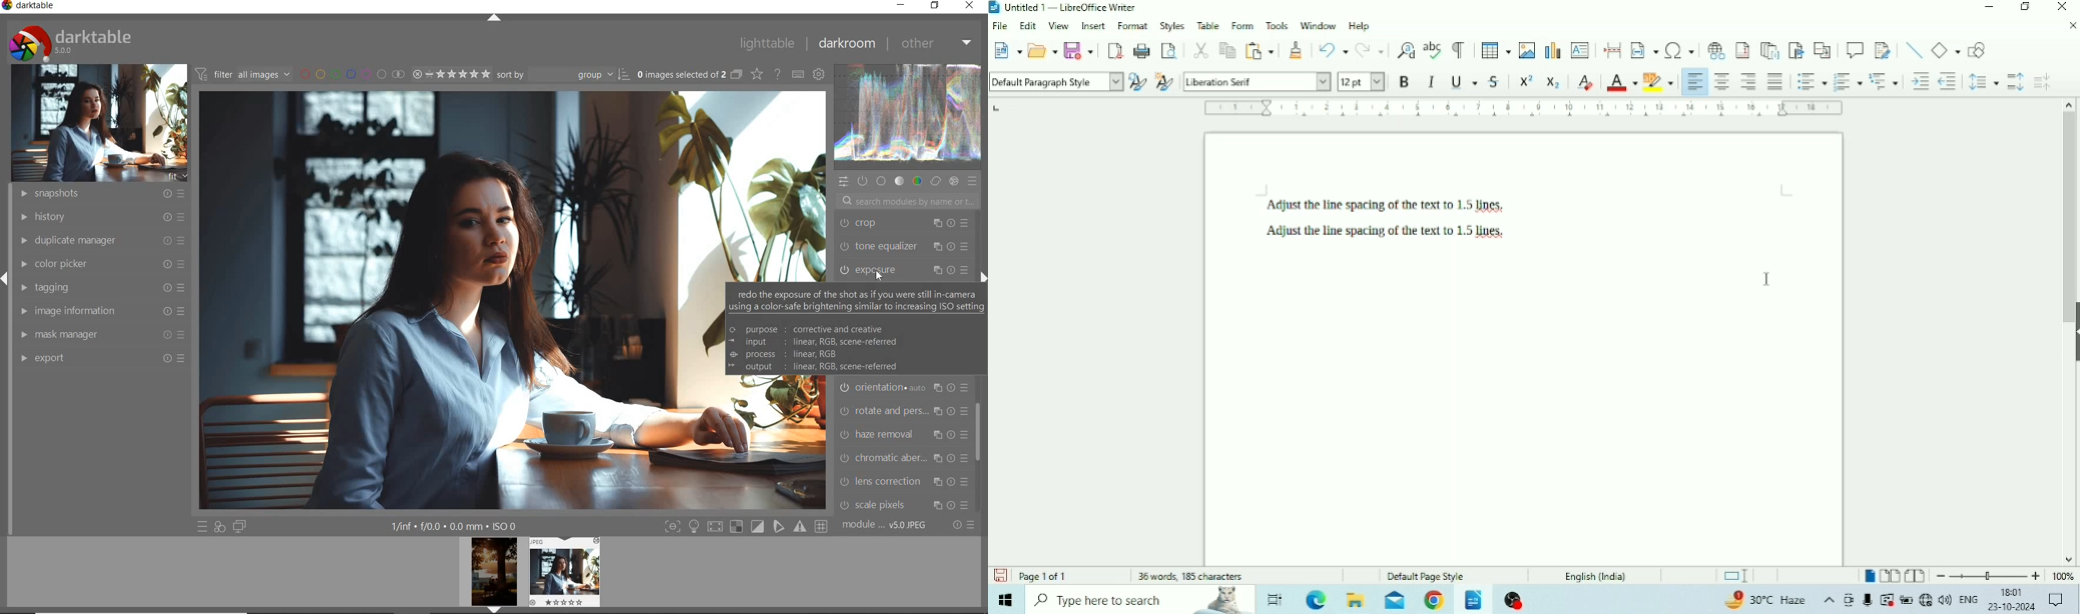 The width and height of the screenshot is (2100, 616). I want to click on Microsoft Edge, so click(1316, 600).